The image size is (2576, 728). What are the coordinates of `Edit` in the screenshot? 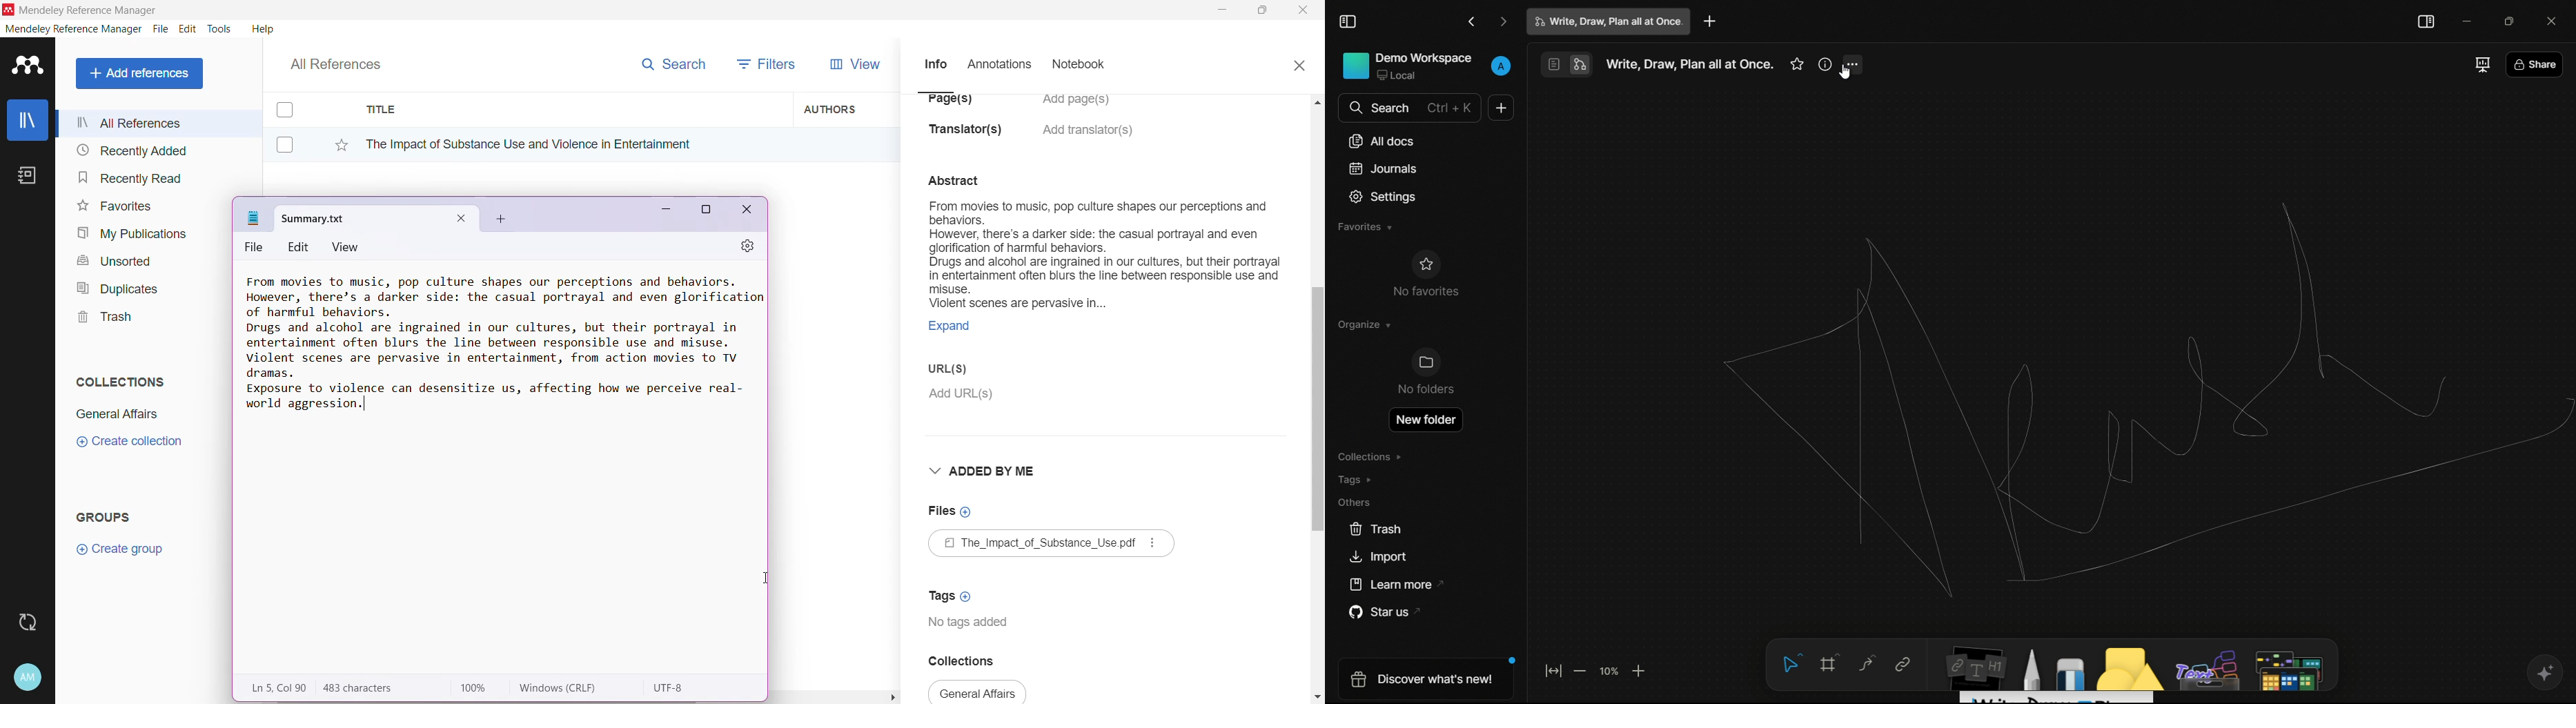 It's located at (188, 29).